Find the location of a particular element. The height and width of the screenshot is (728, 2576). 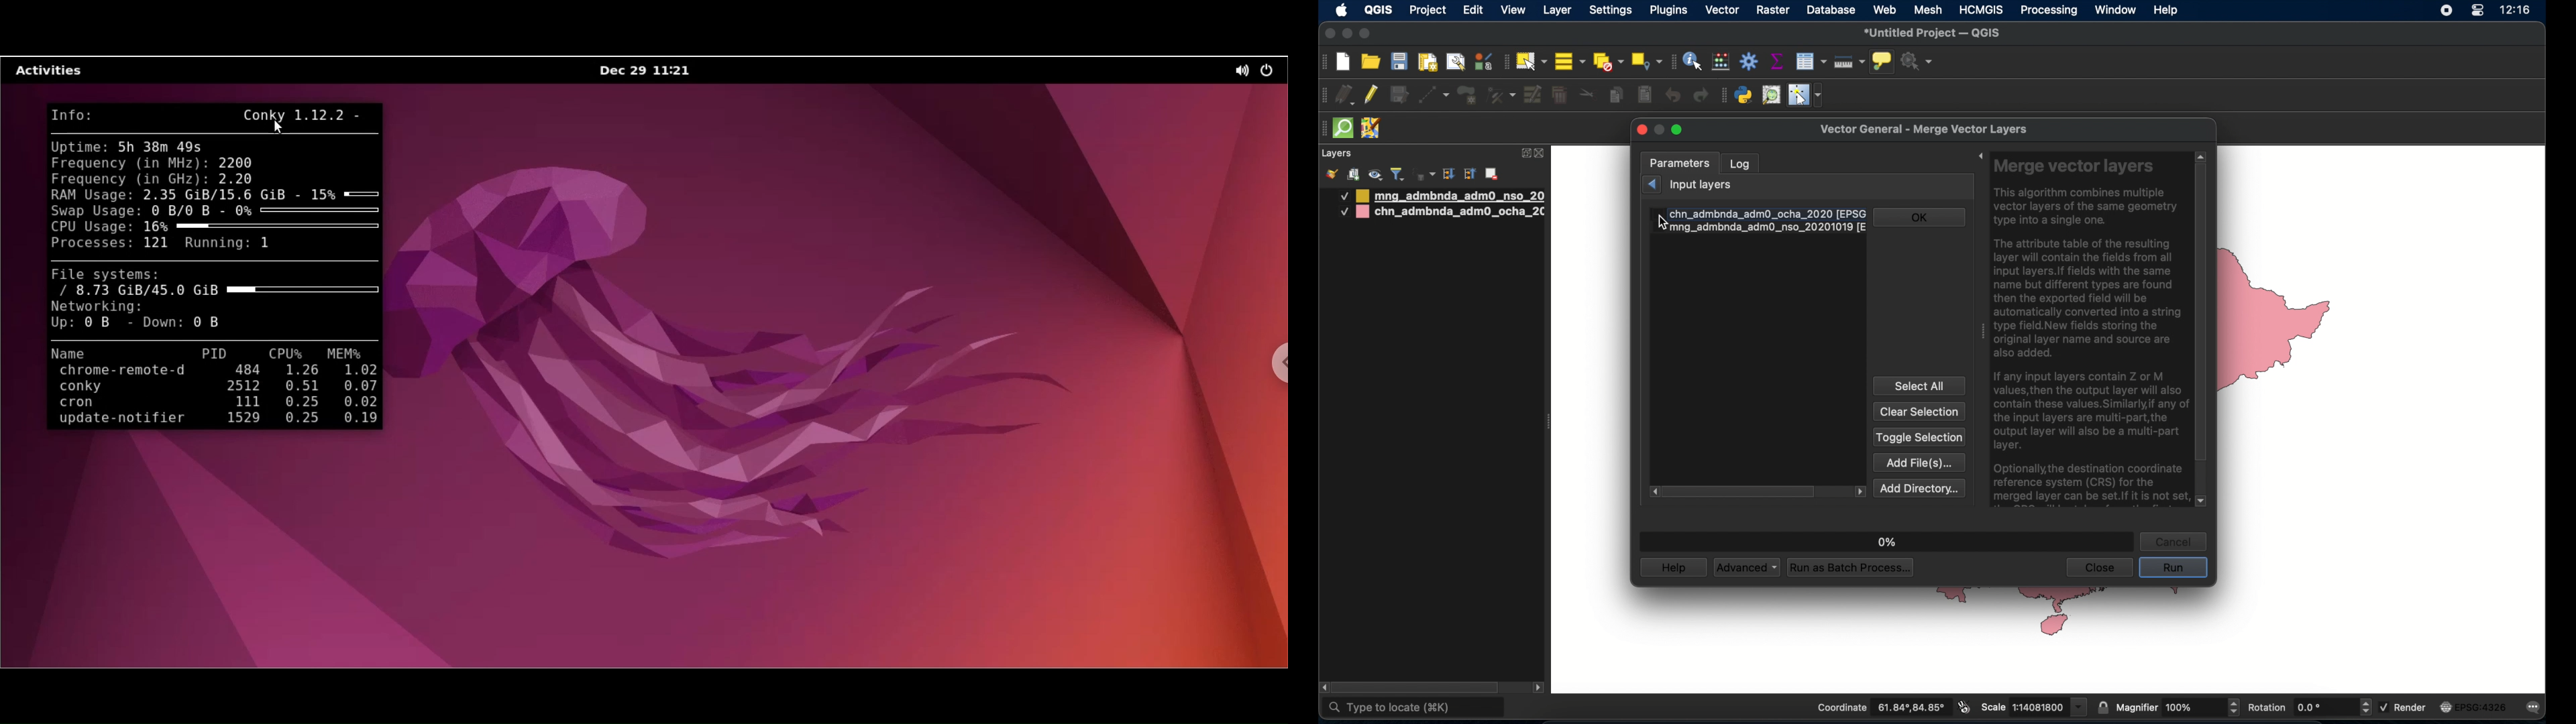

add directory is located at coordinates (1920, 488).